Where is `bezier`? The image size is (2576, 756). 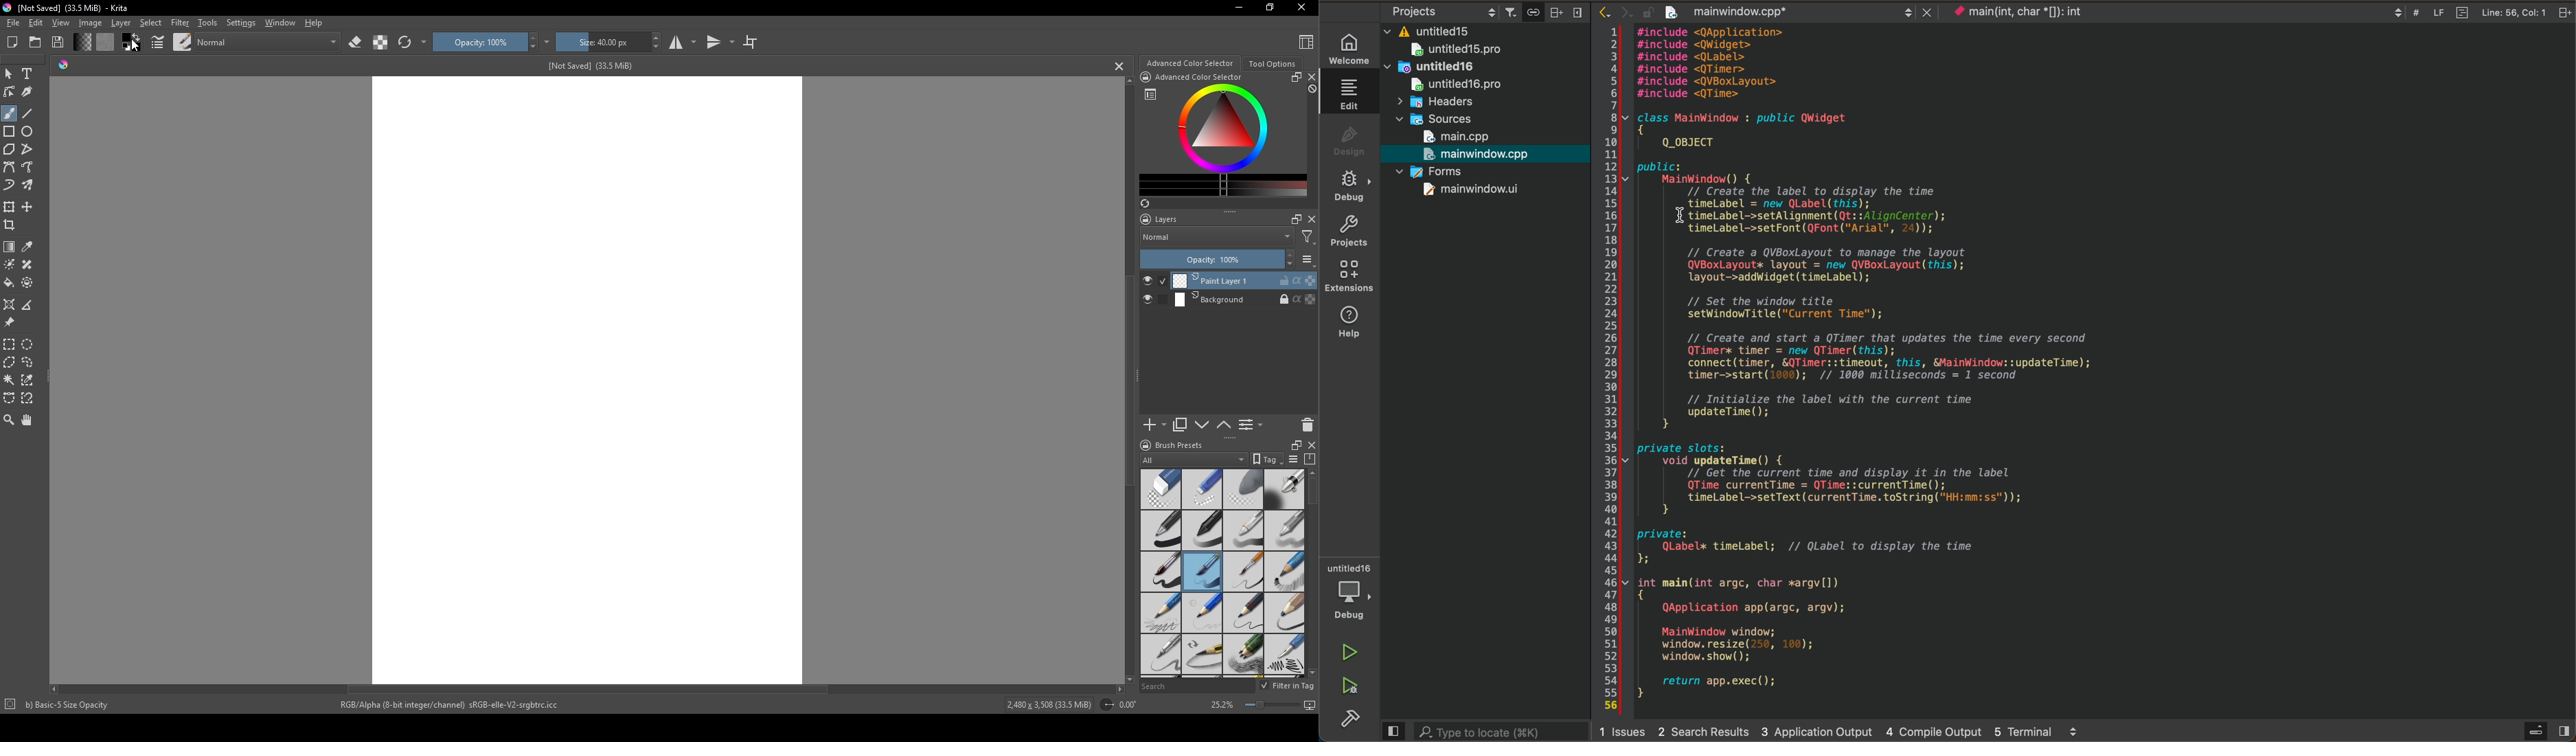
bezier is located at coordinates (10, 168).